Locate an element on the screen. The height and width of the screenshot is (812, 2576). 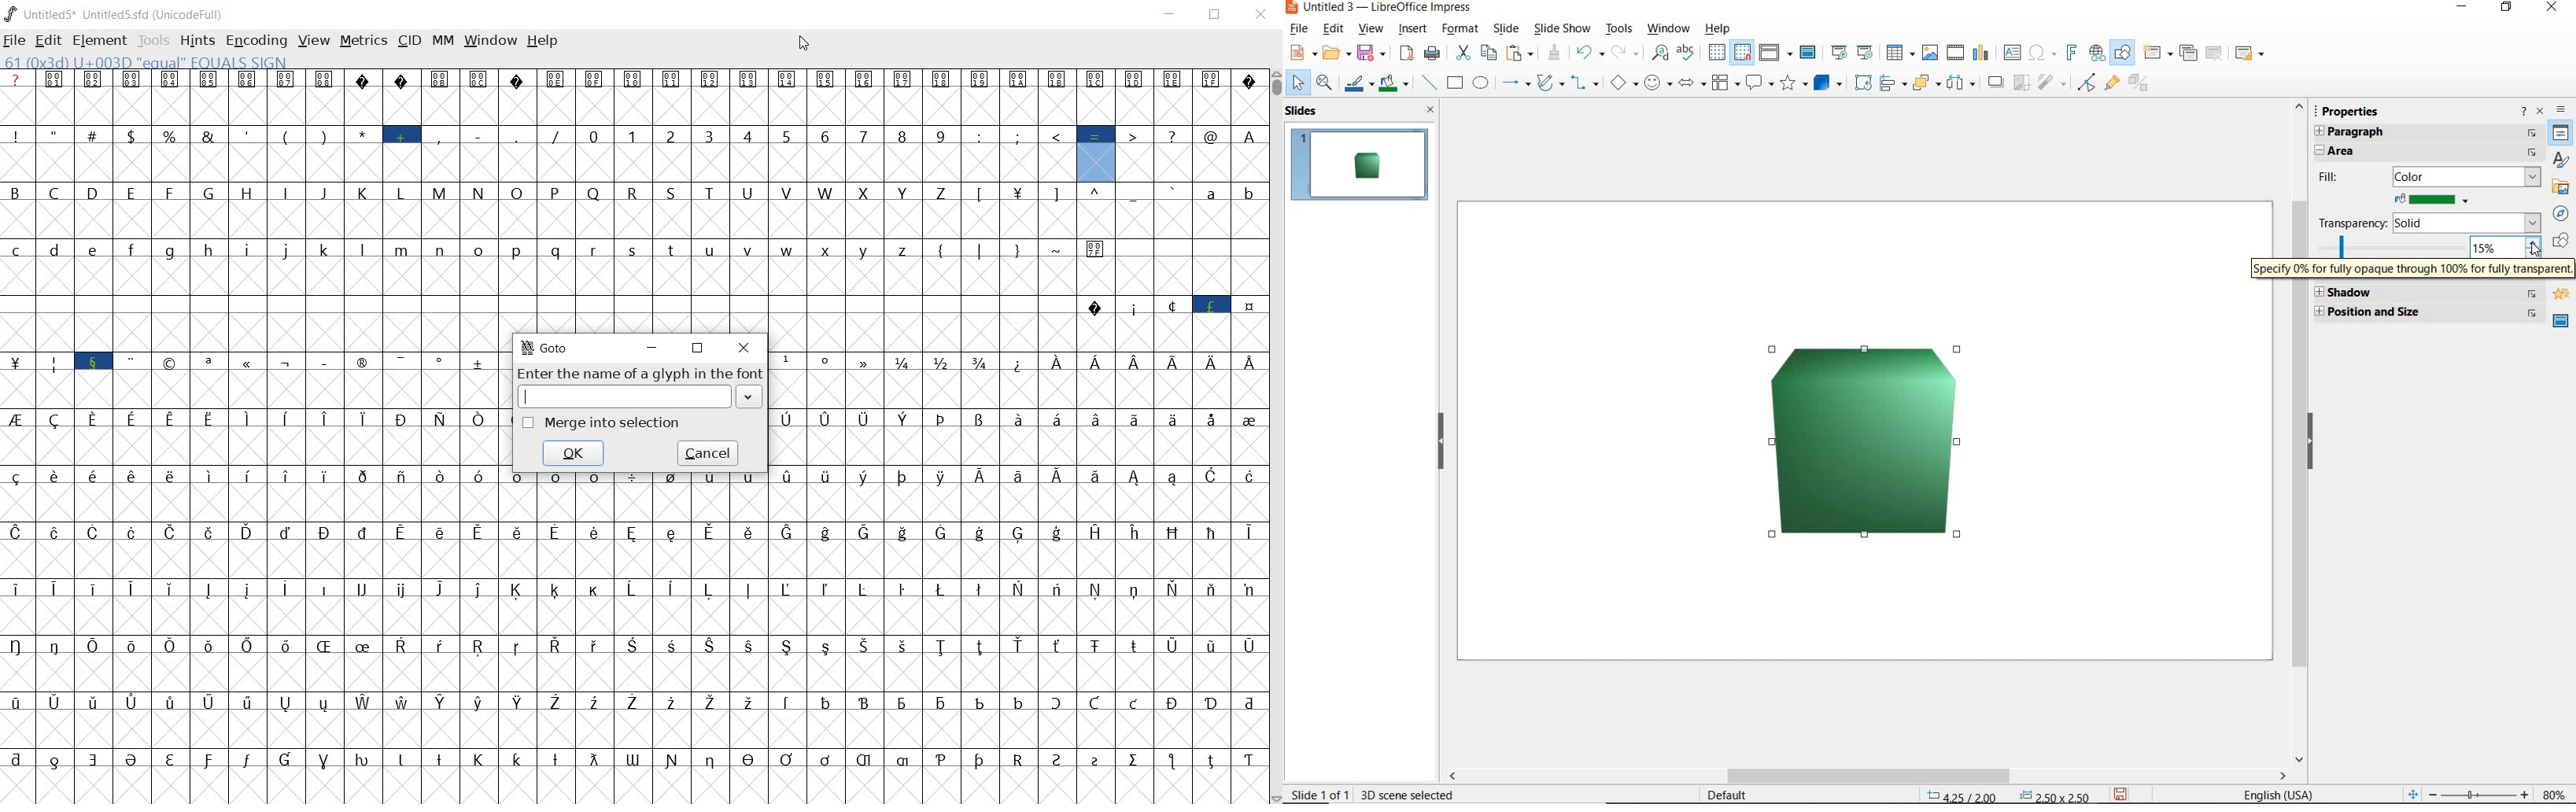
connectors is located at coordinates (1588, 83).